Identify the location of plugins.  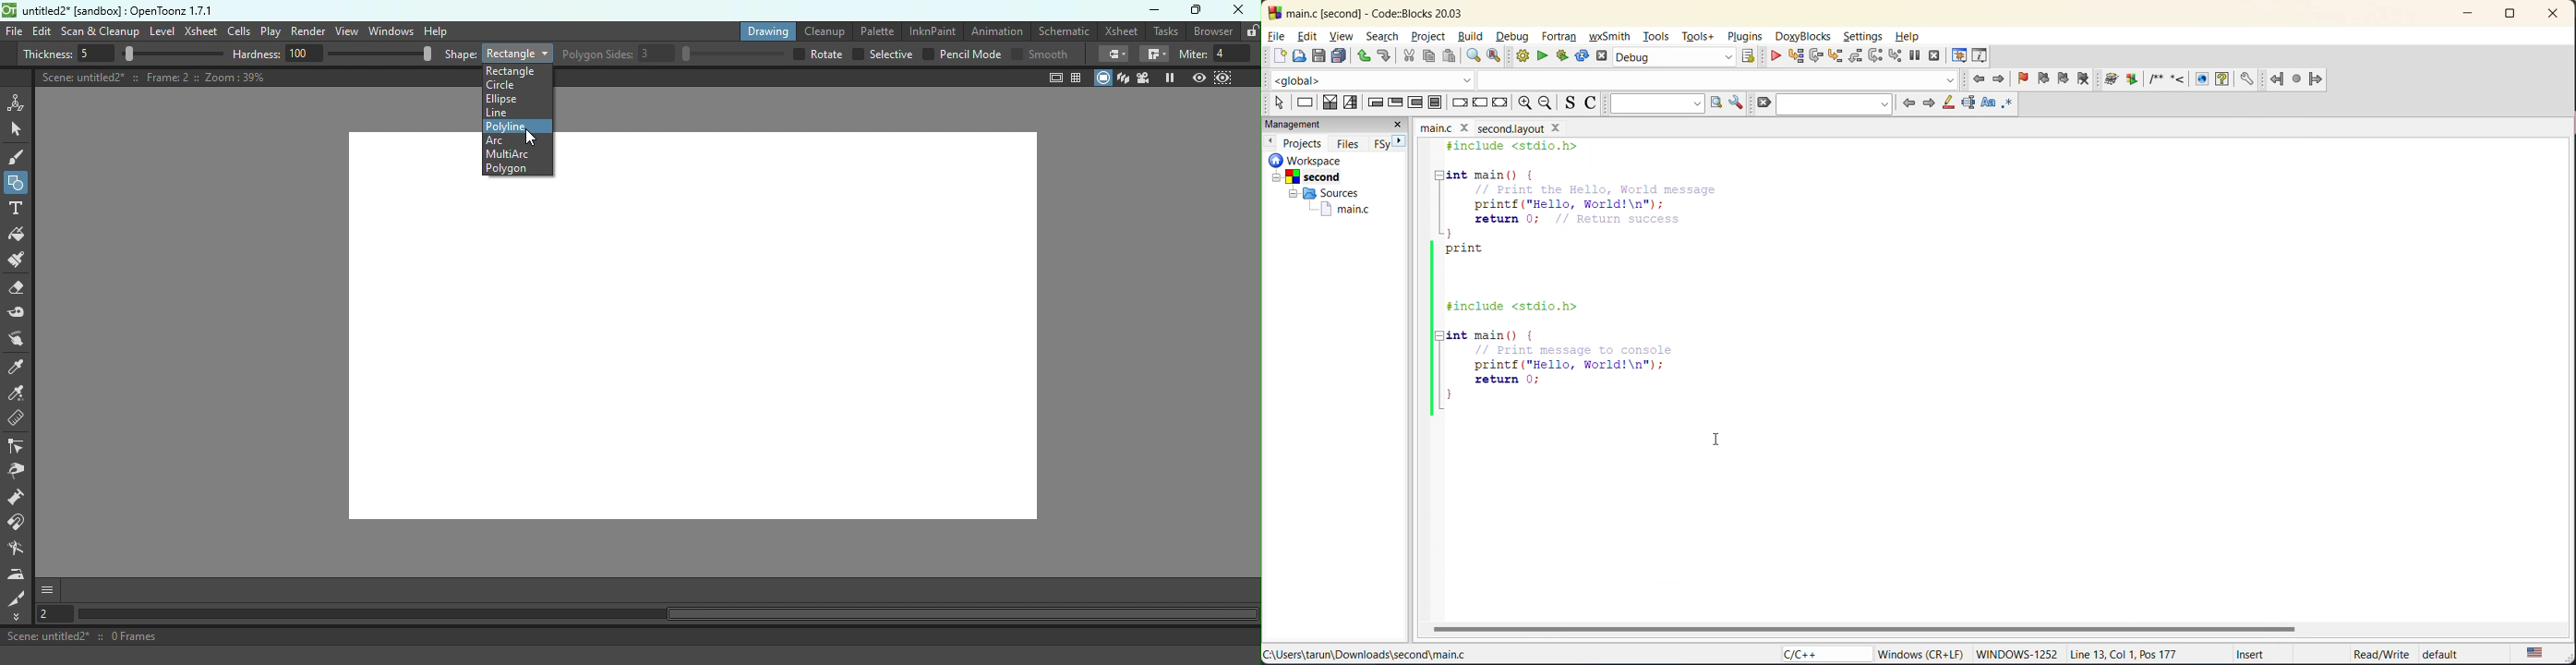
(1743, 37).